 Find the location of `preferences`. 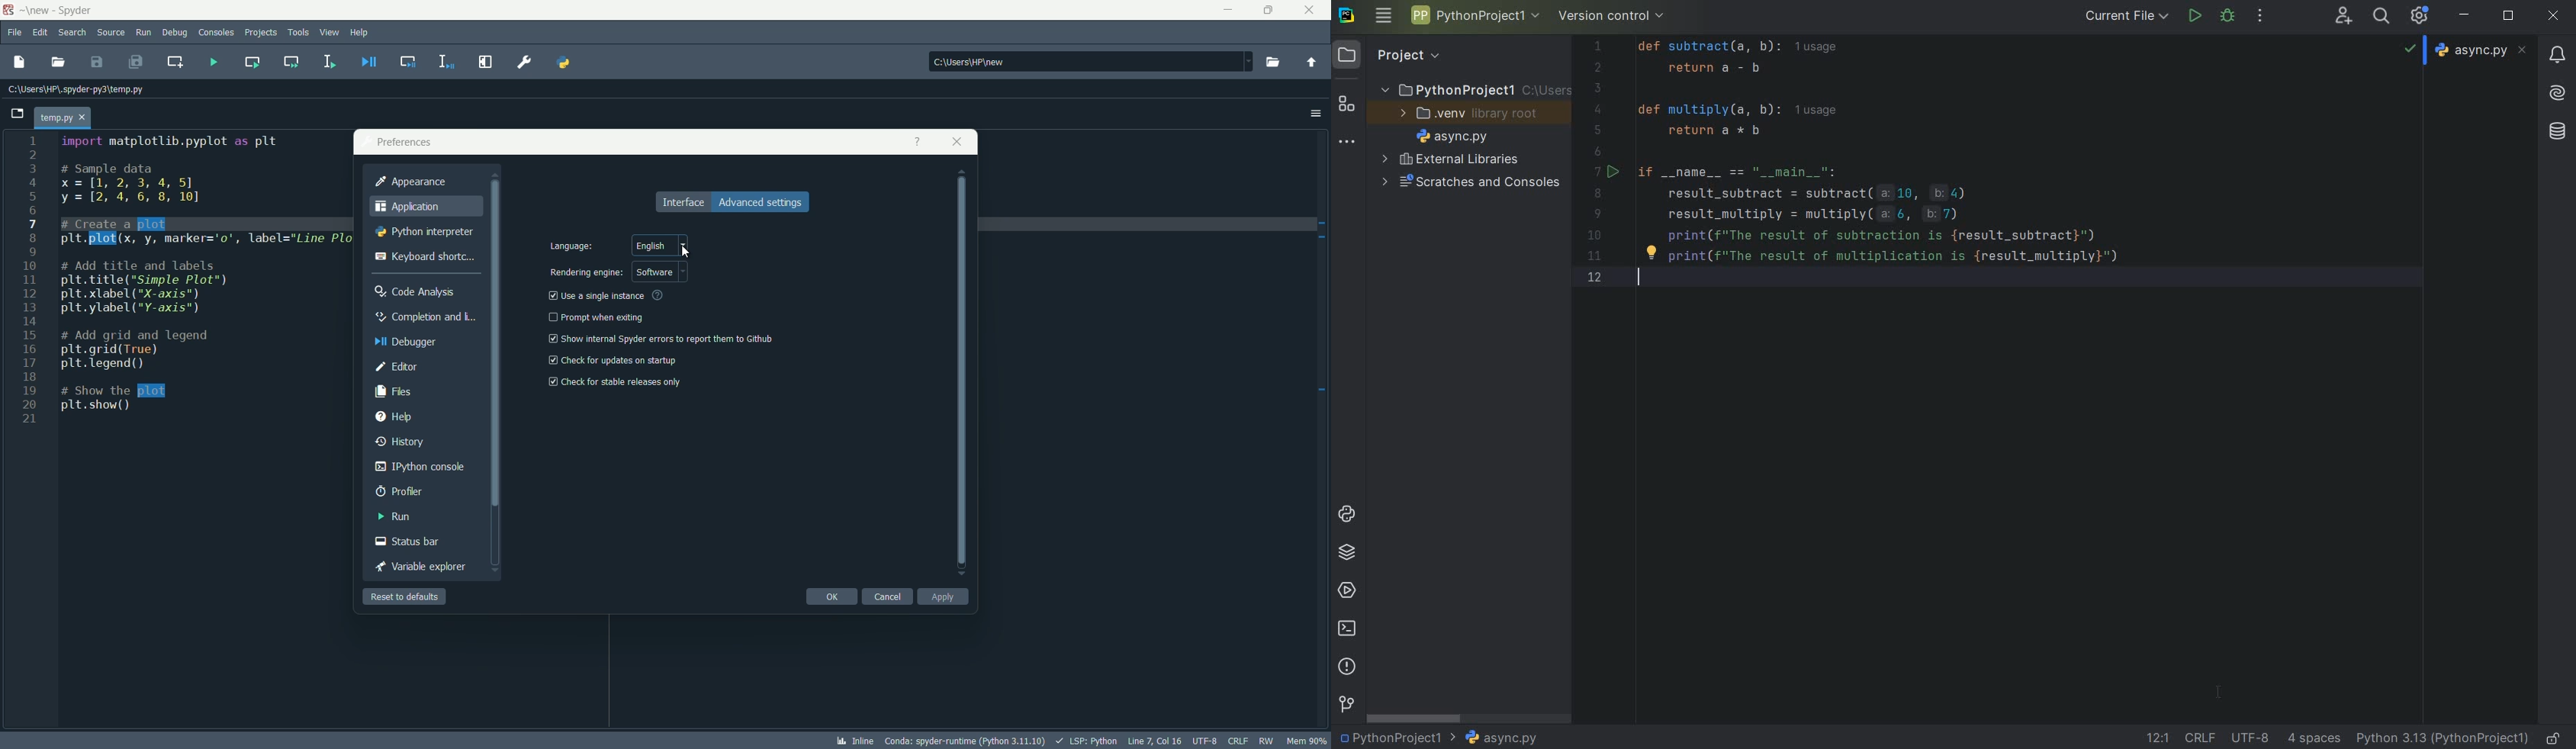

preferences is located at coordinates (527, 61).